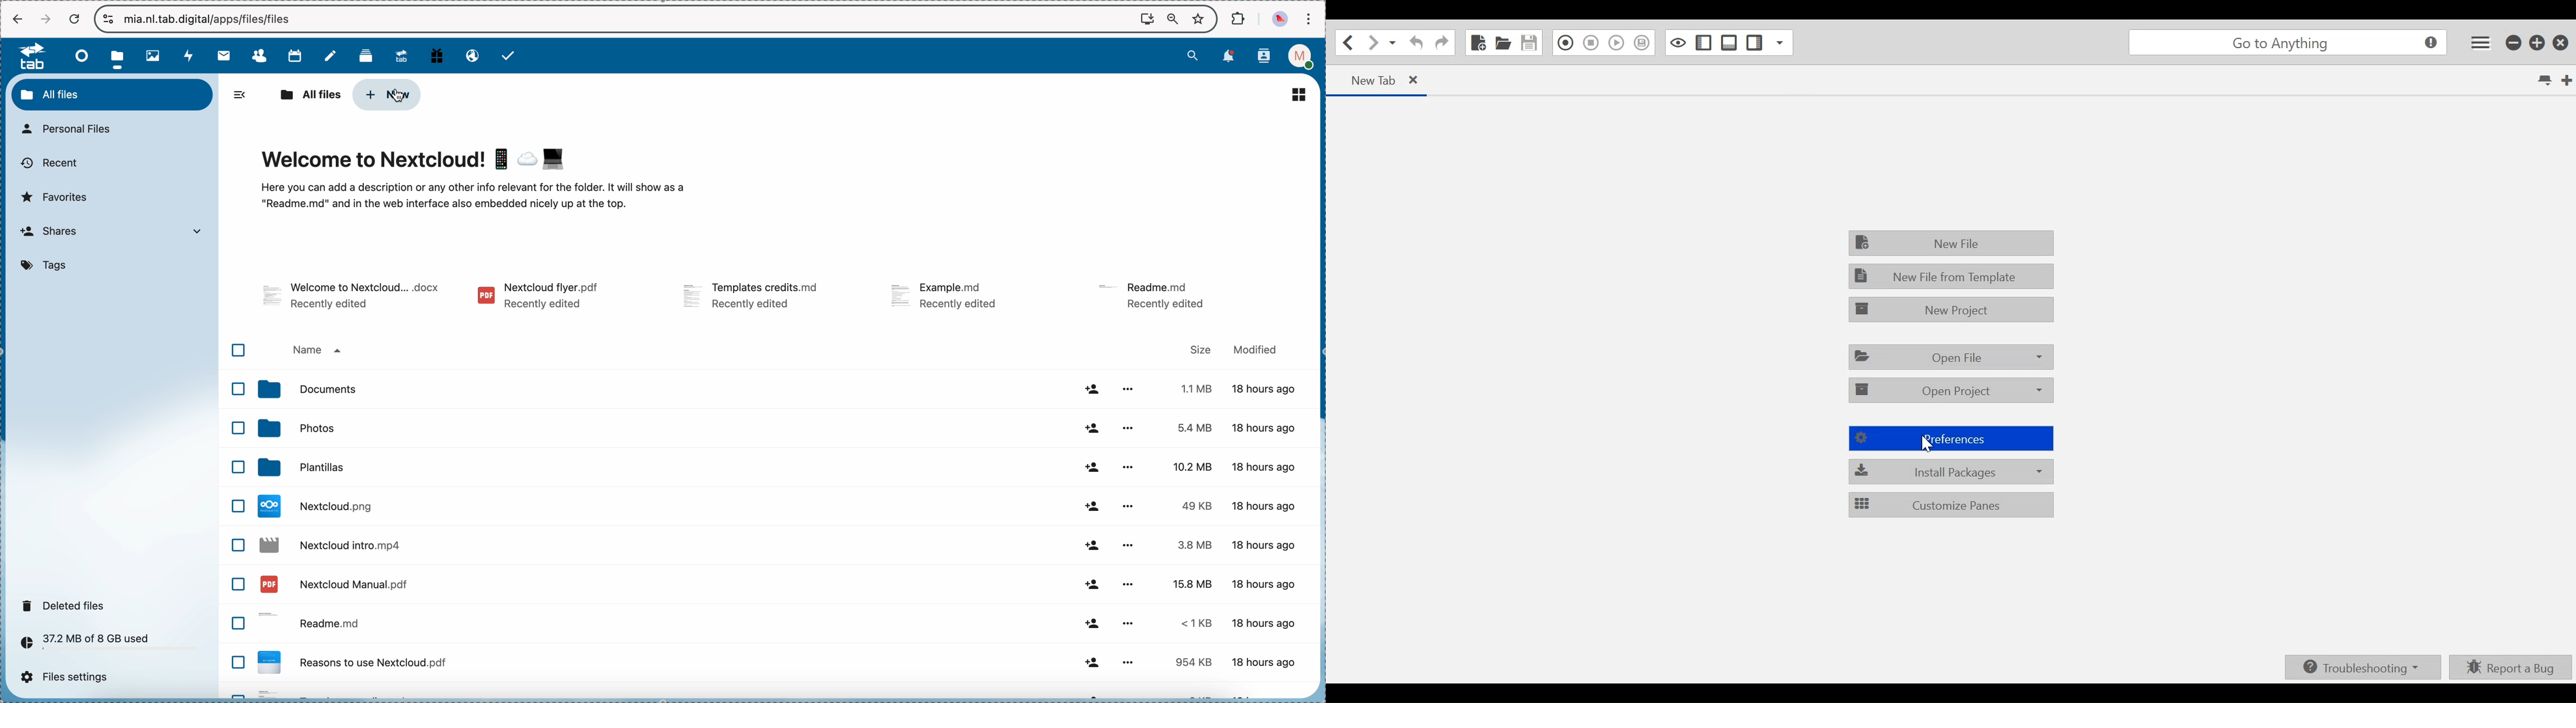 The height and width of the screenshot is (728, 2576). What do you see at coordinates (386, 95) in the screenshot?
I see `click on new` at bounding box center [386, 95].